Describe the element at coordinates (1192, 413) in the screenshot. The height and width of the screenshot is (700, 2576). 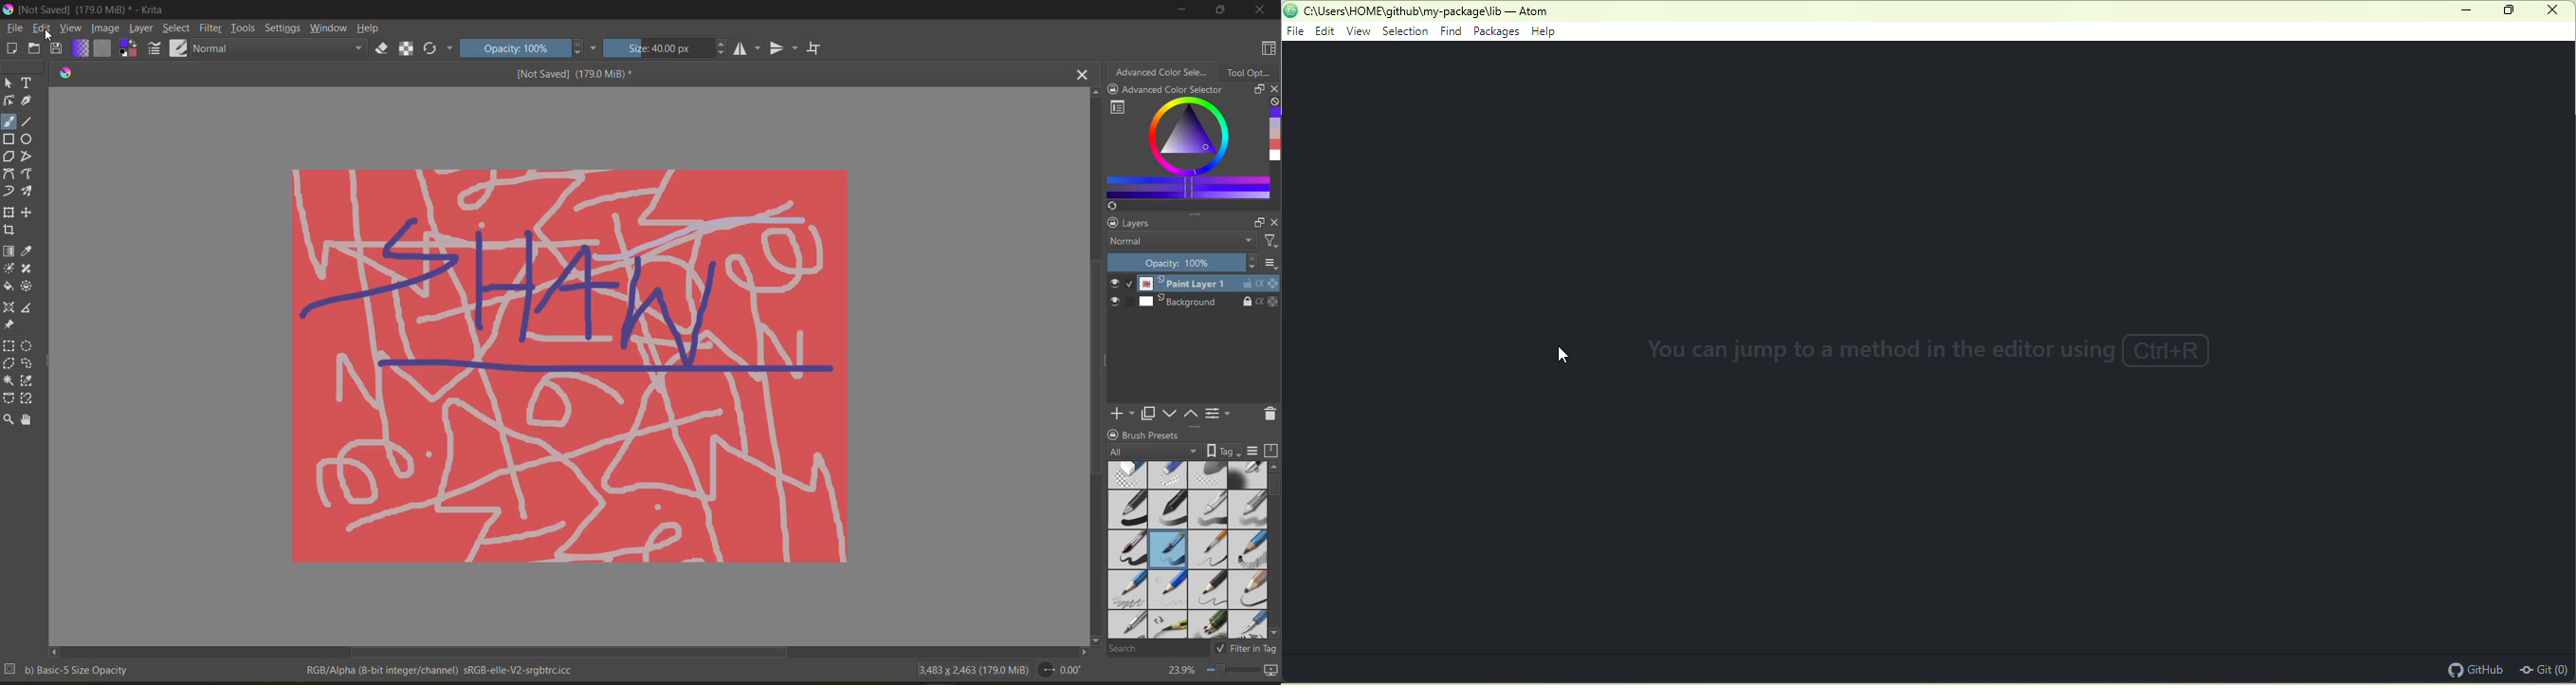
I see `mask up` at that location.